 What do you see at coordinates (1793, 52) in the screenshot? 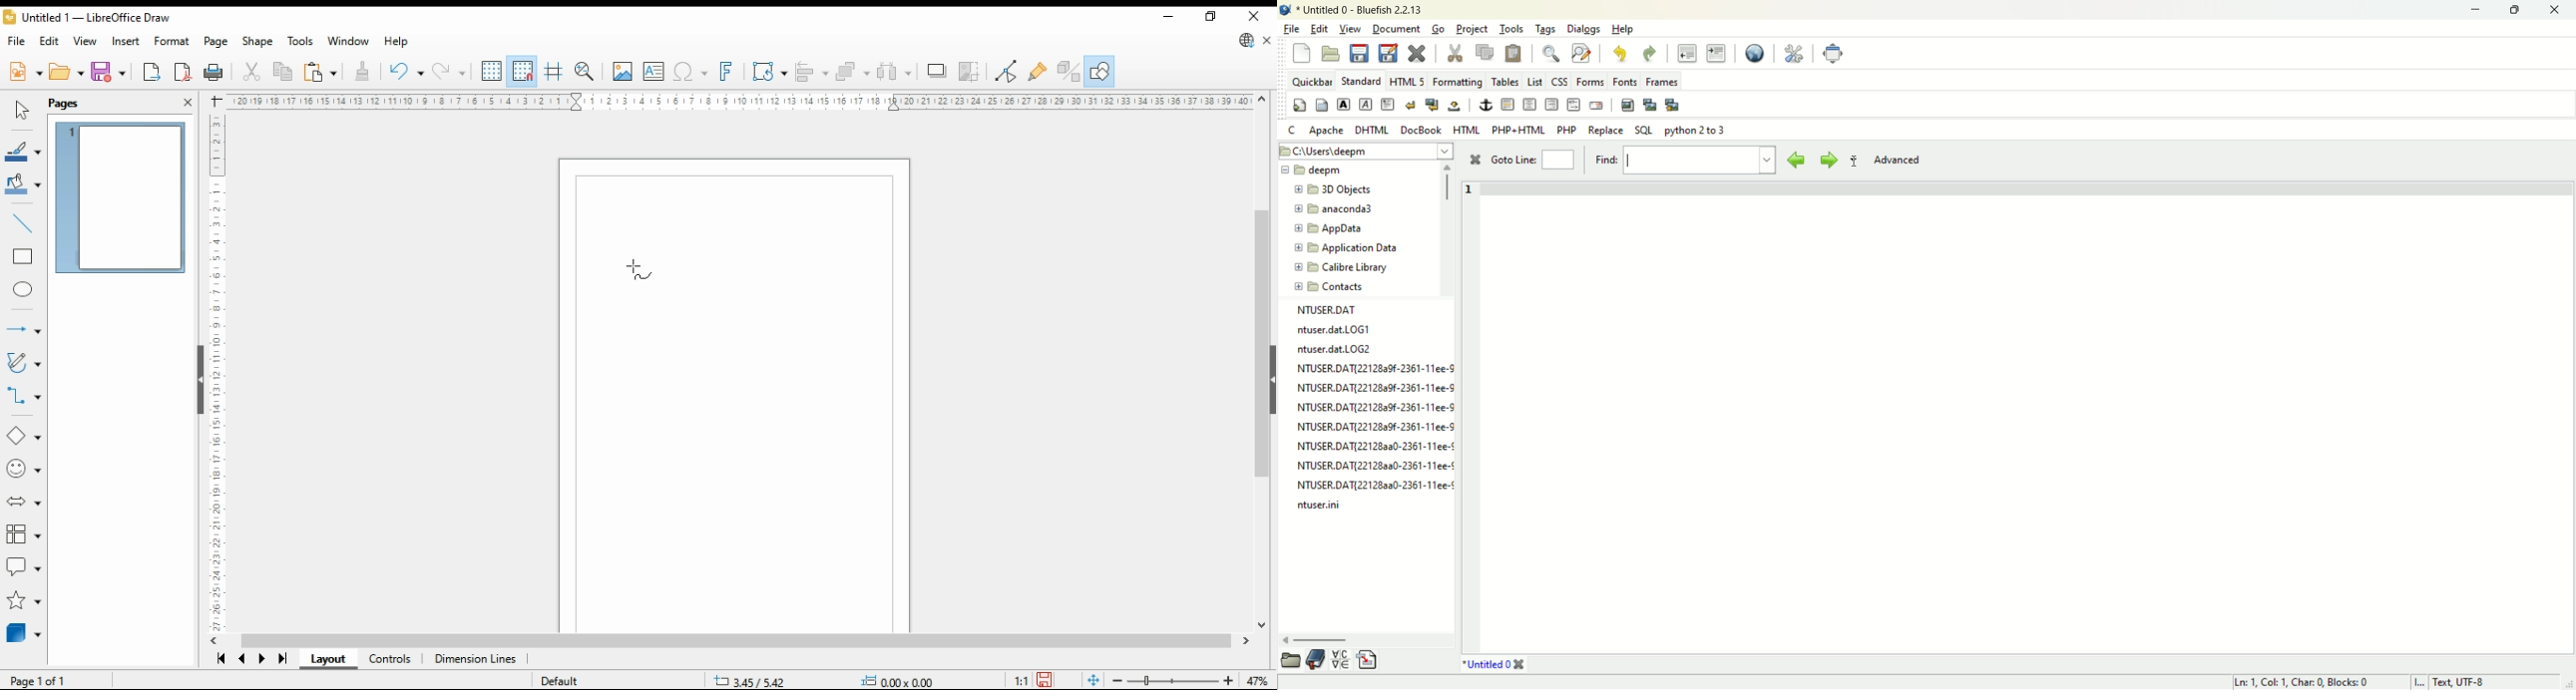
I see `edit preferences` at bounding box center [1793, 52].